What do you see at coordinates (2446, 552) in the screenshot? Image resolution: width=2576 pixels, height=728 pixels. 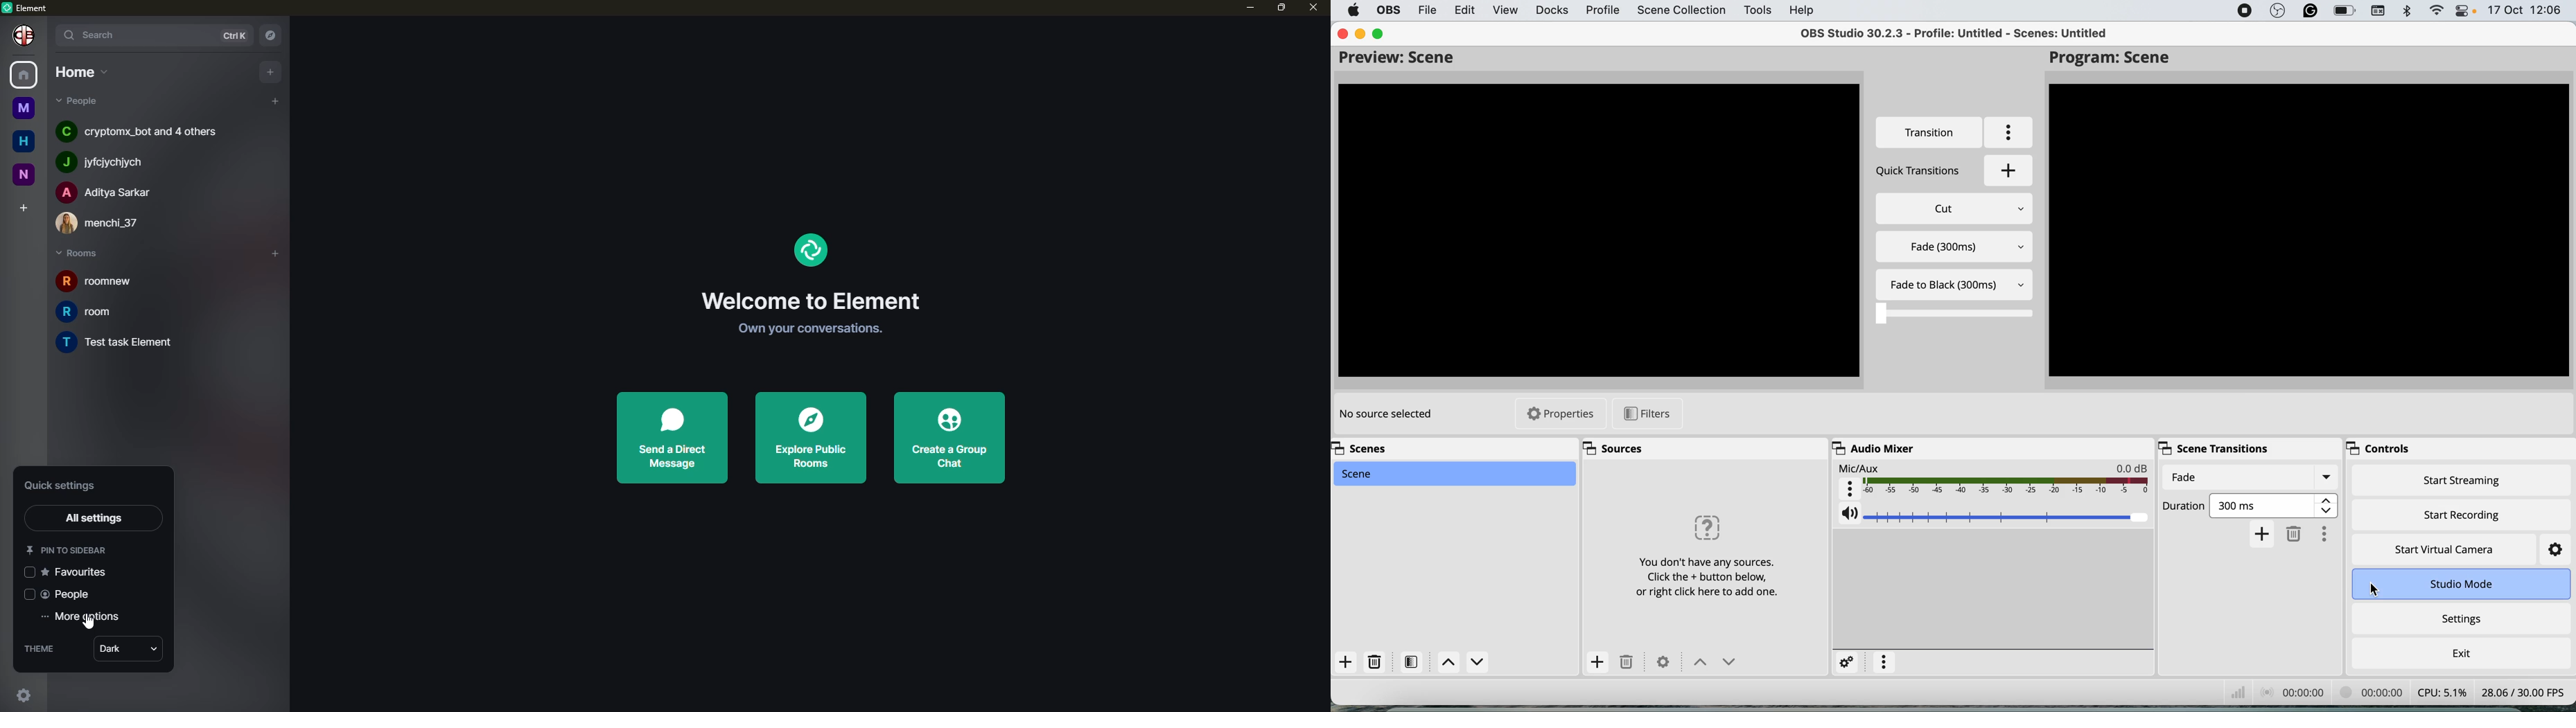 I see `start virtual camera` at bounding box center [2446, 552].